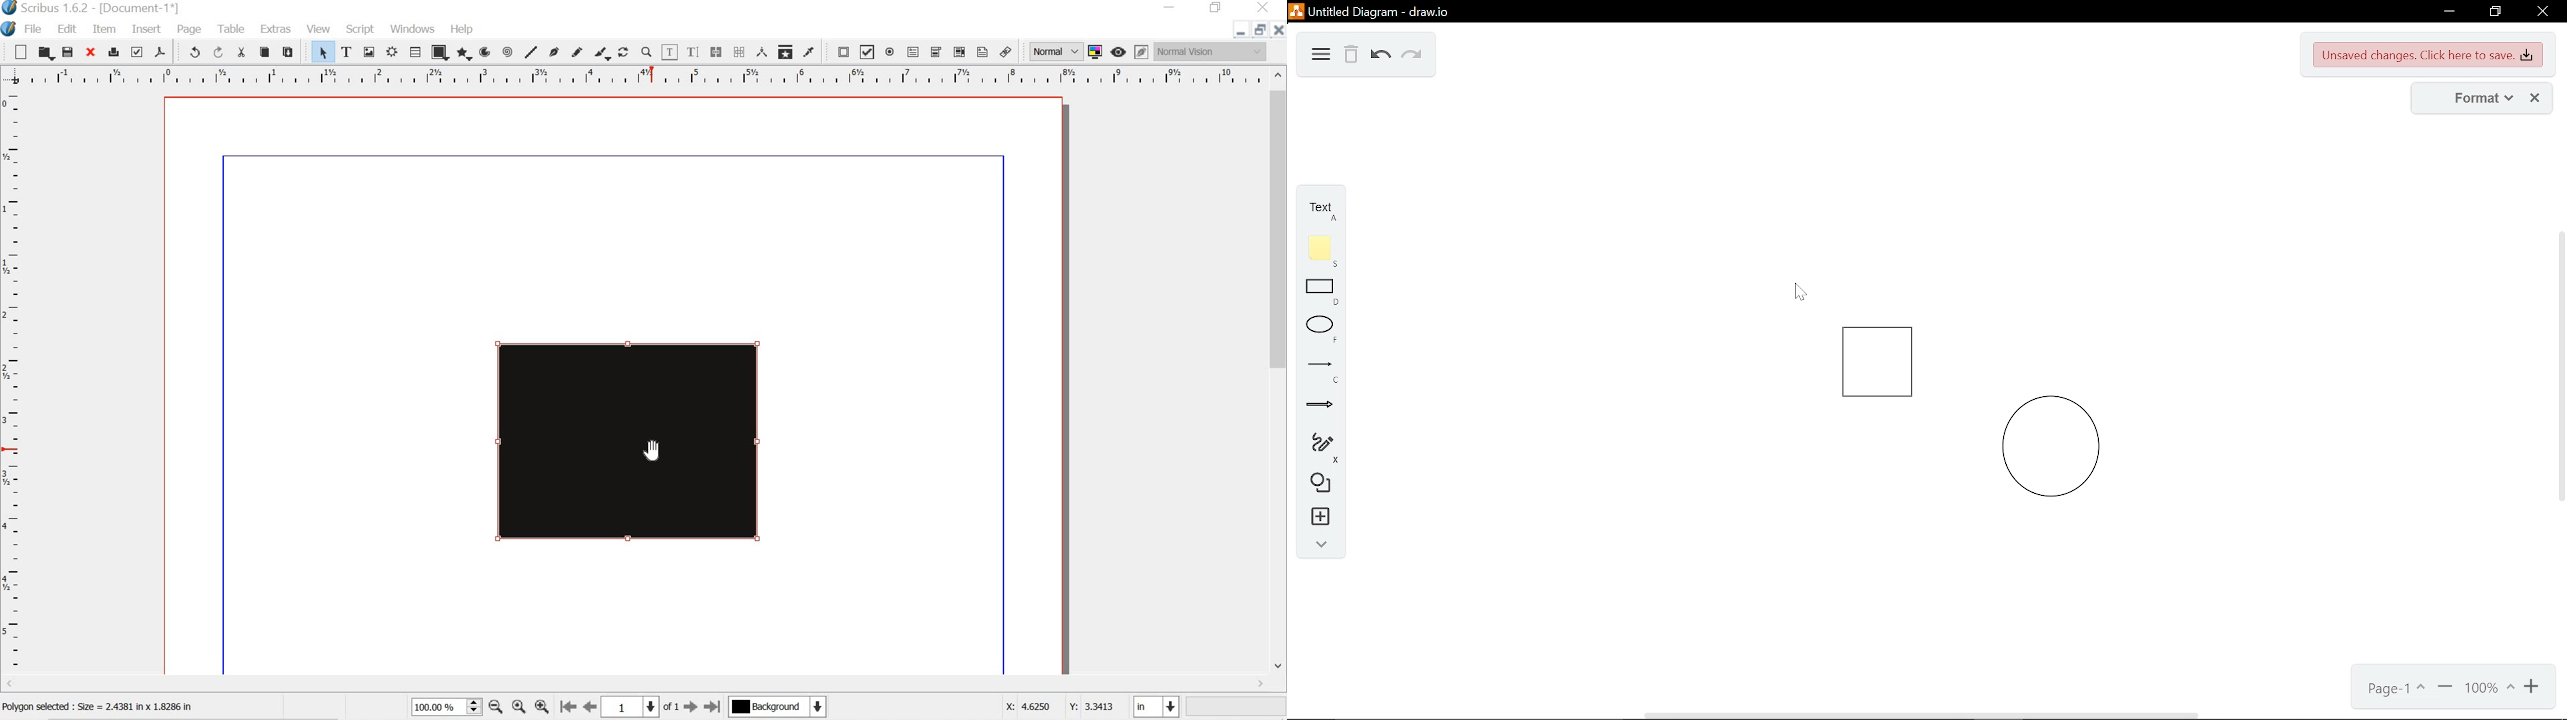 This screenshot has height=728, width=2576. I want to click on edit contents of frame, so click(670, 52).